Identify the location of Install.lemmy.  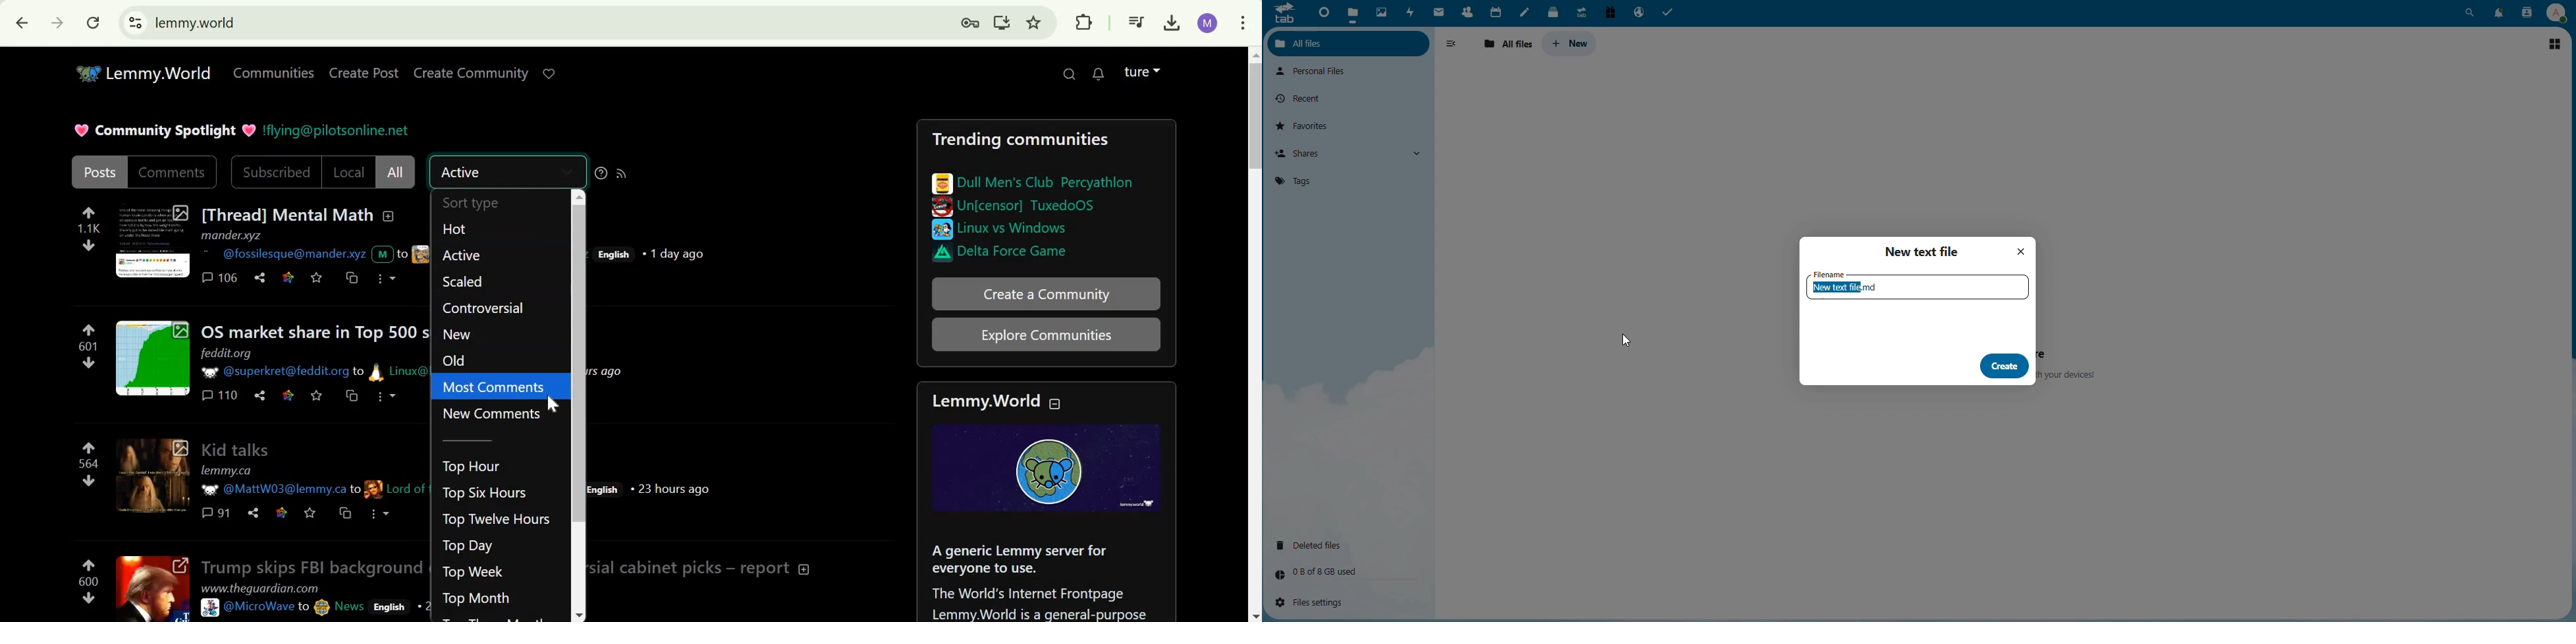
(1003, 24).